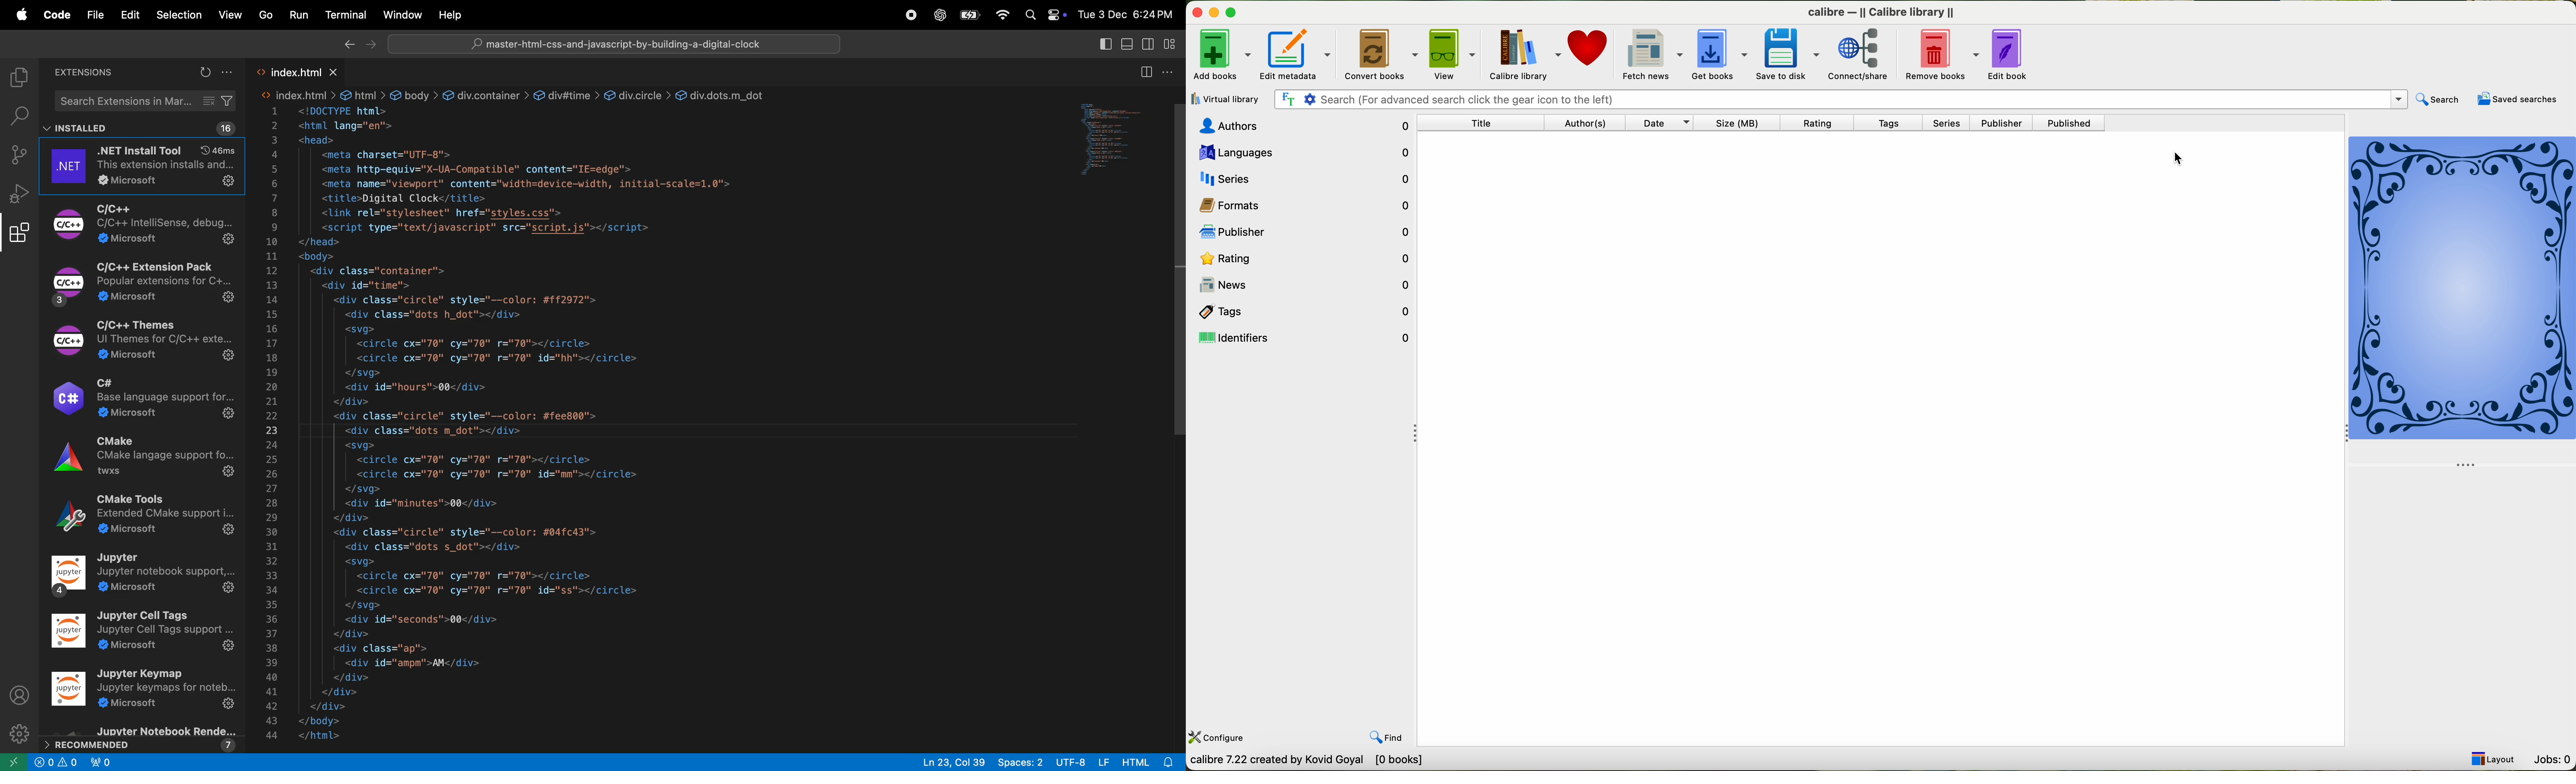  Describe the element at coordinates (402, 15) in the screenshot. I see `window` at that location.